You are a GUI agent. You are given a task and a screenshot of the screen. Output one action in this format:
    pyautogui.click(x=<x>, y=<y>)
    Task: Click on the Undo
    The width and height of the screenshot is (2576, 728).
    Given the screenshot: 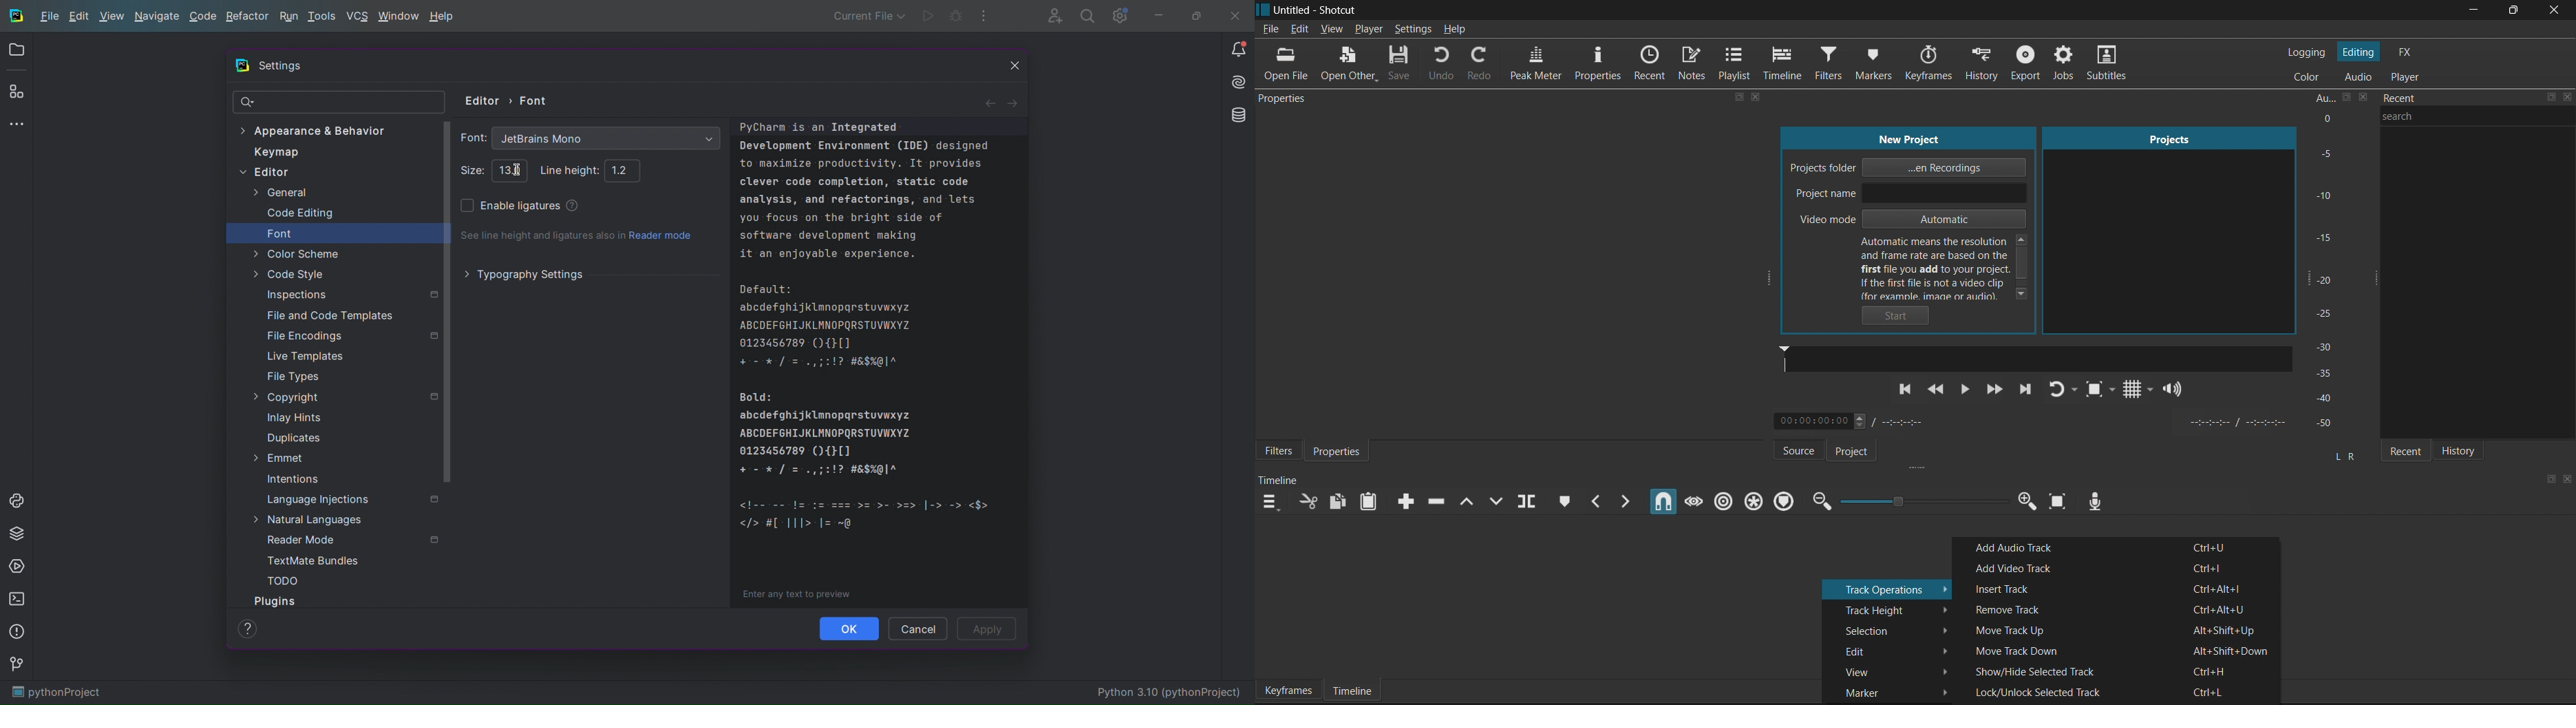 What is the action you would take?
    pyautogui.click(x=1441, y=65)
    